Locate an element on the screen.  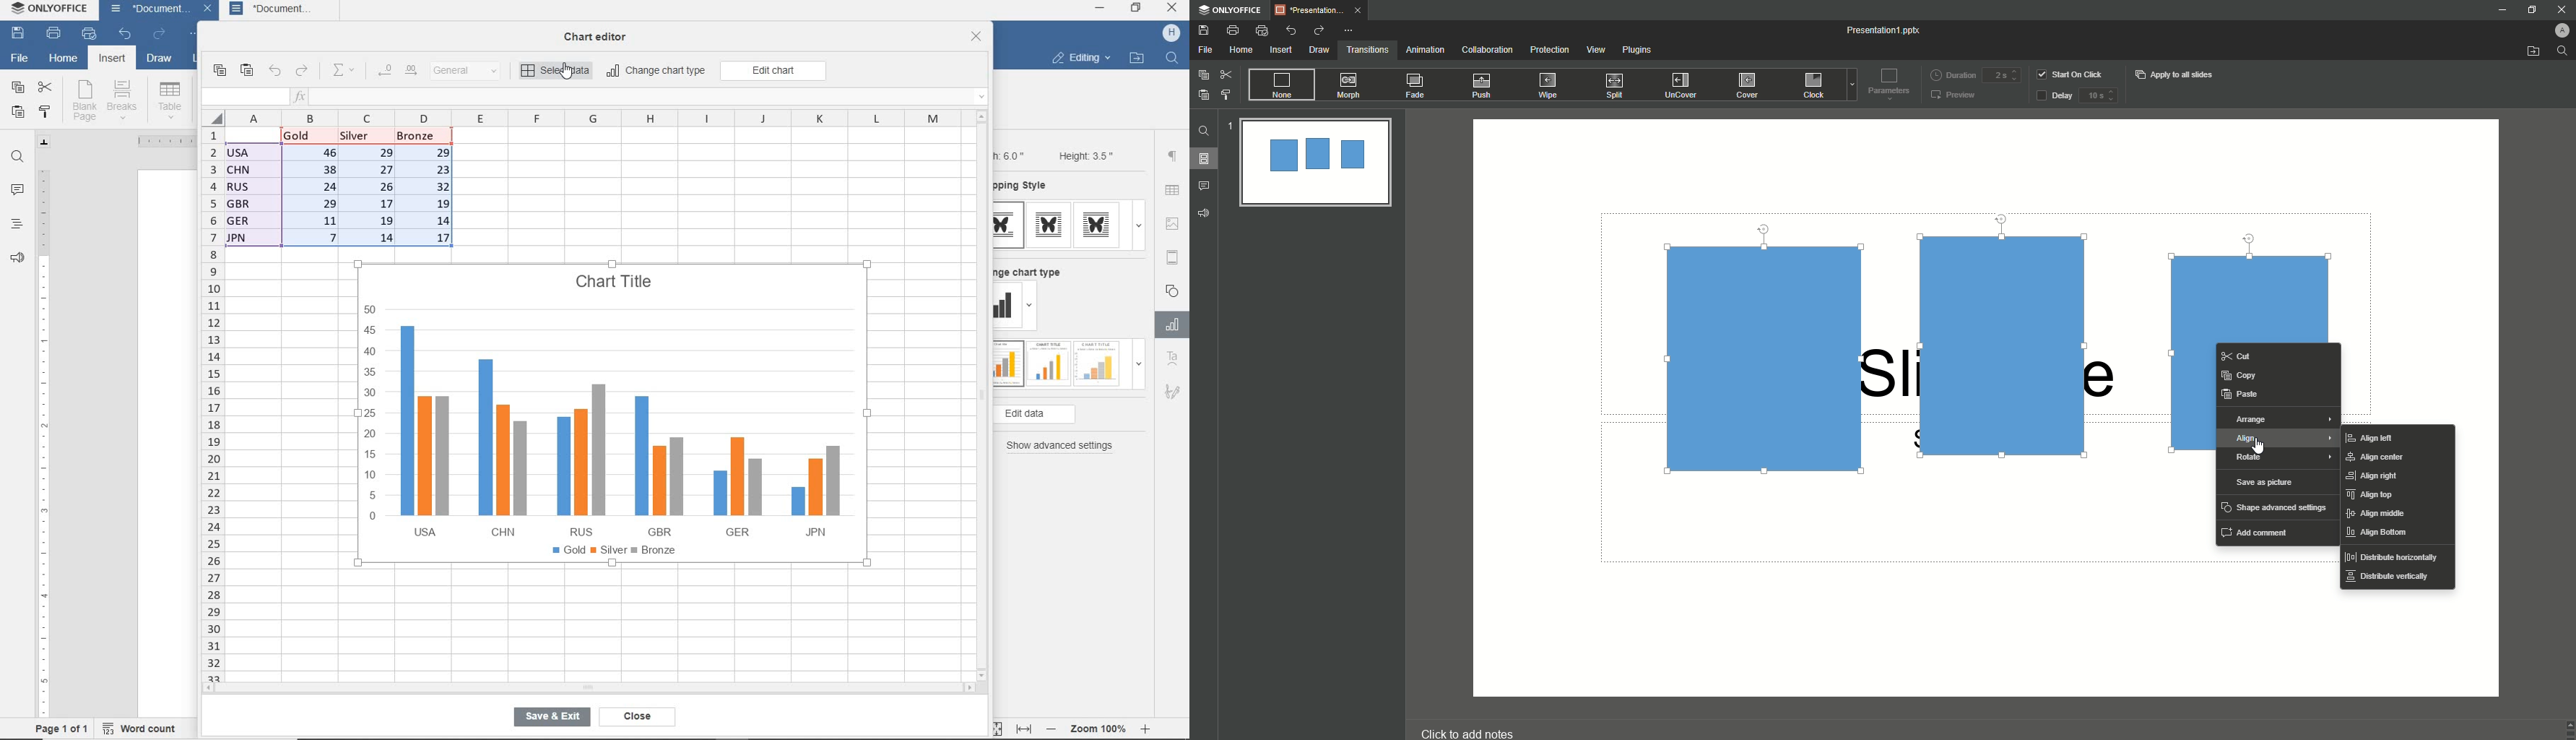
document name is located at coordinates (146, 11).